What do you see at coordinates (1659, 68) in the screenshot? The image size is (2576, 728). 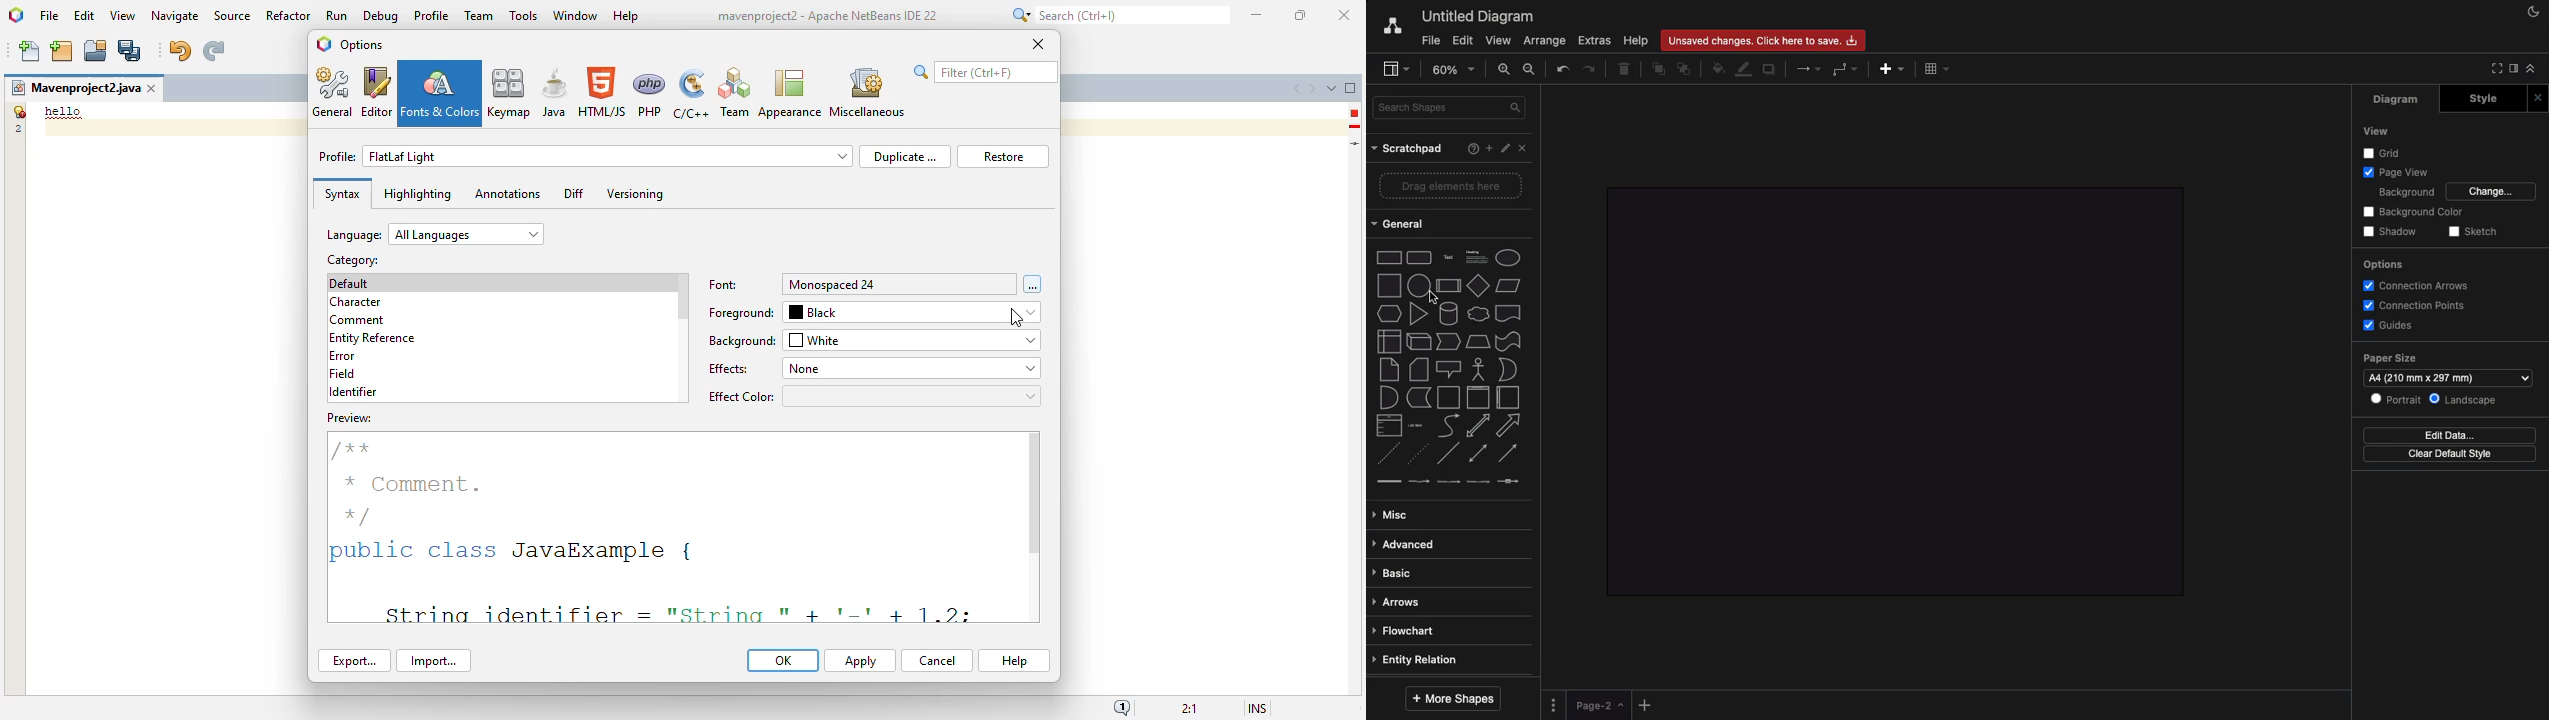 I see `To front` at bounding box center [1659, 68].